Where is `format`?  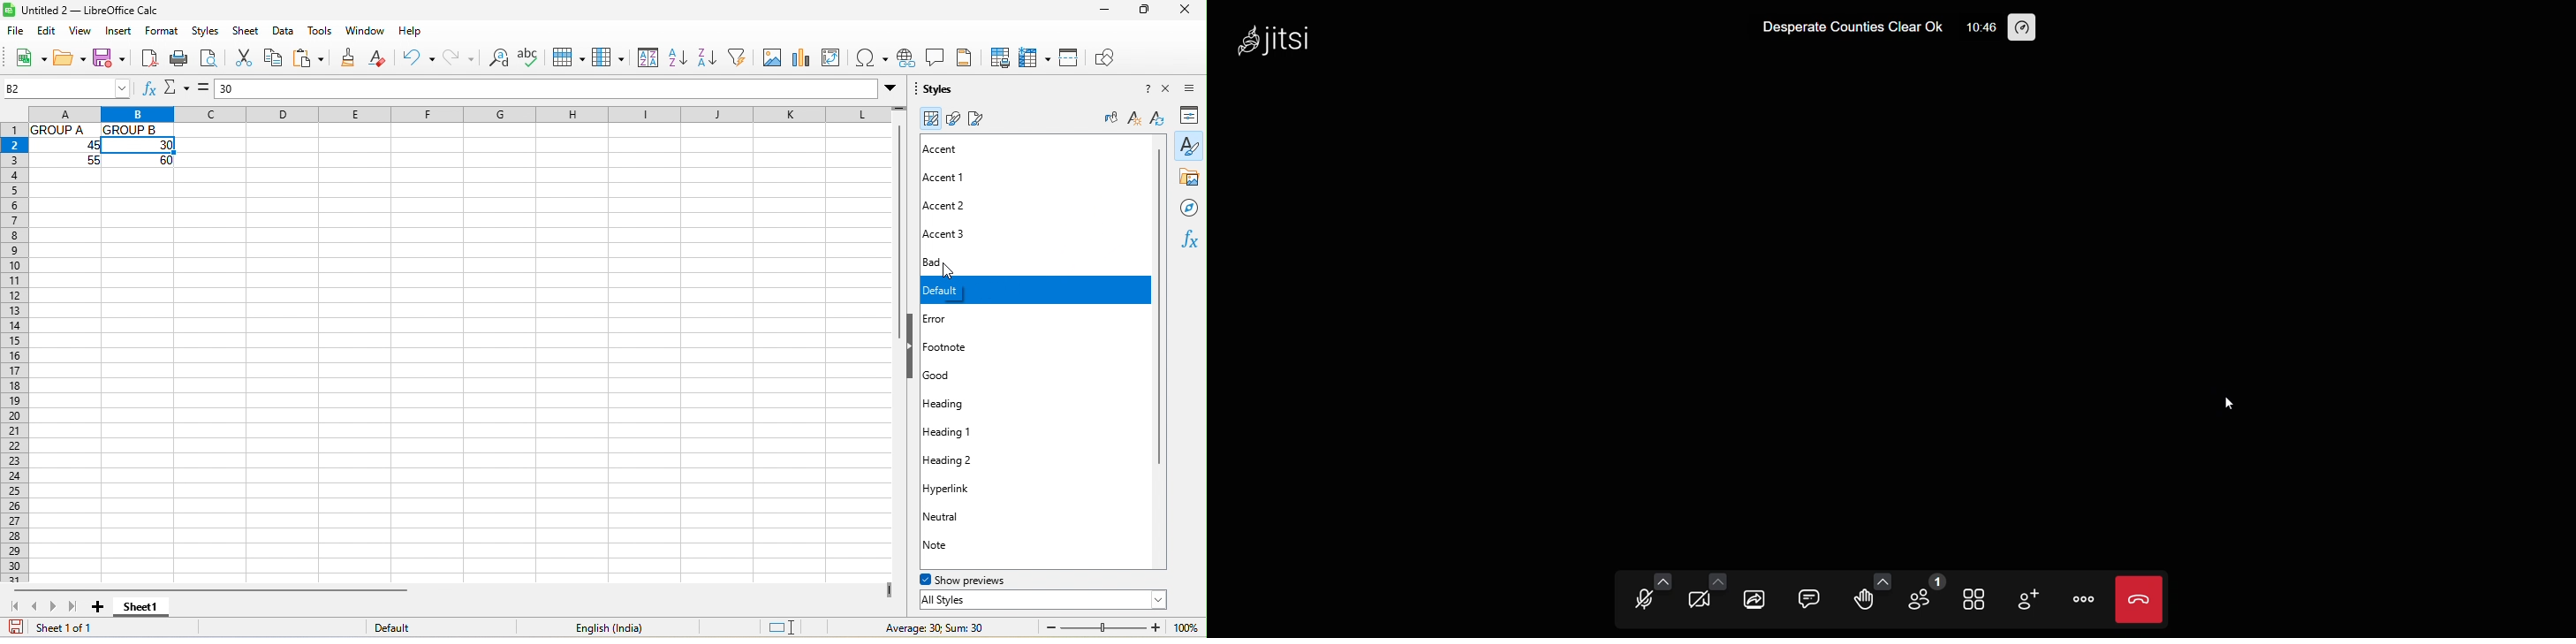
format is located at coordinates (163, 32).